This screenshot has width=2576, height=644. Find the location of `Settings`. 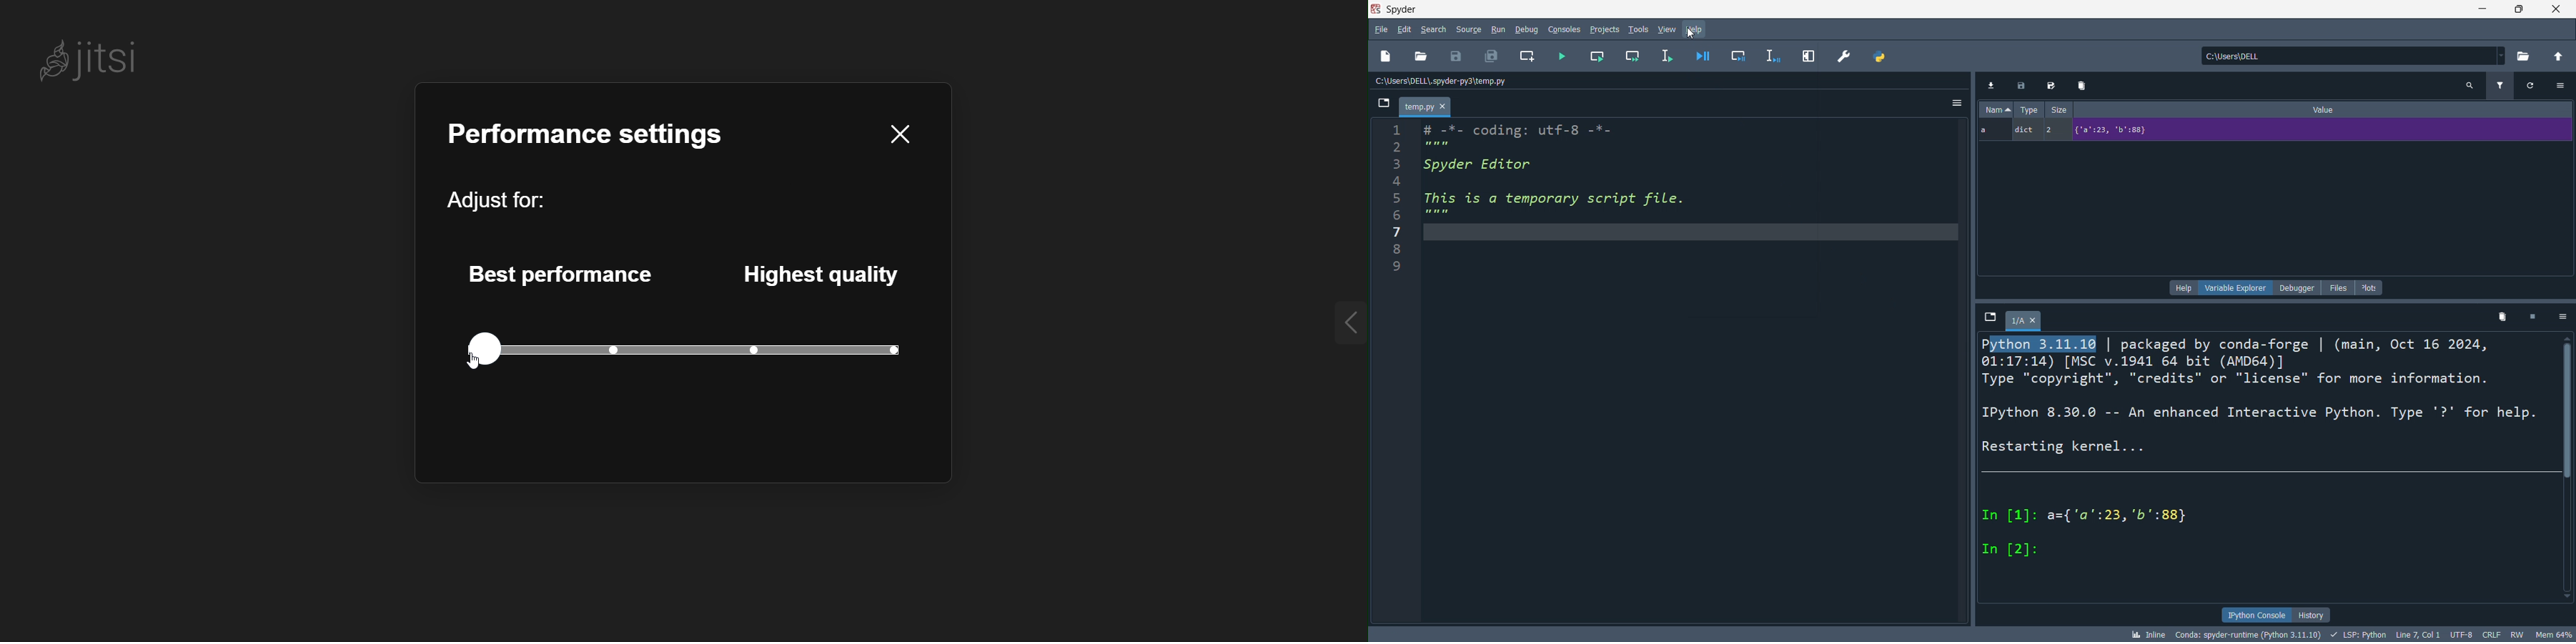

Settings is located at coordinates (2561, 85).